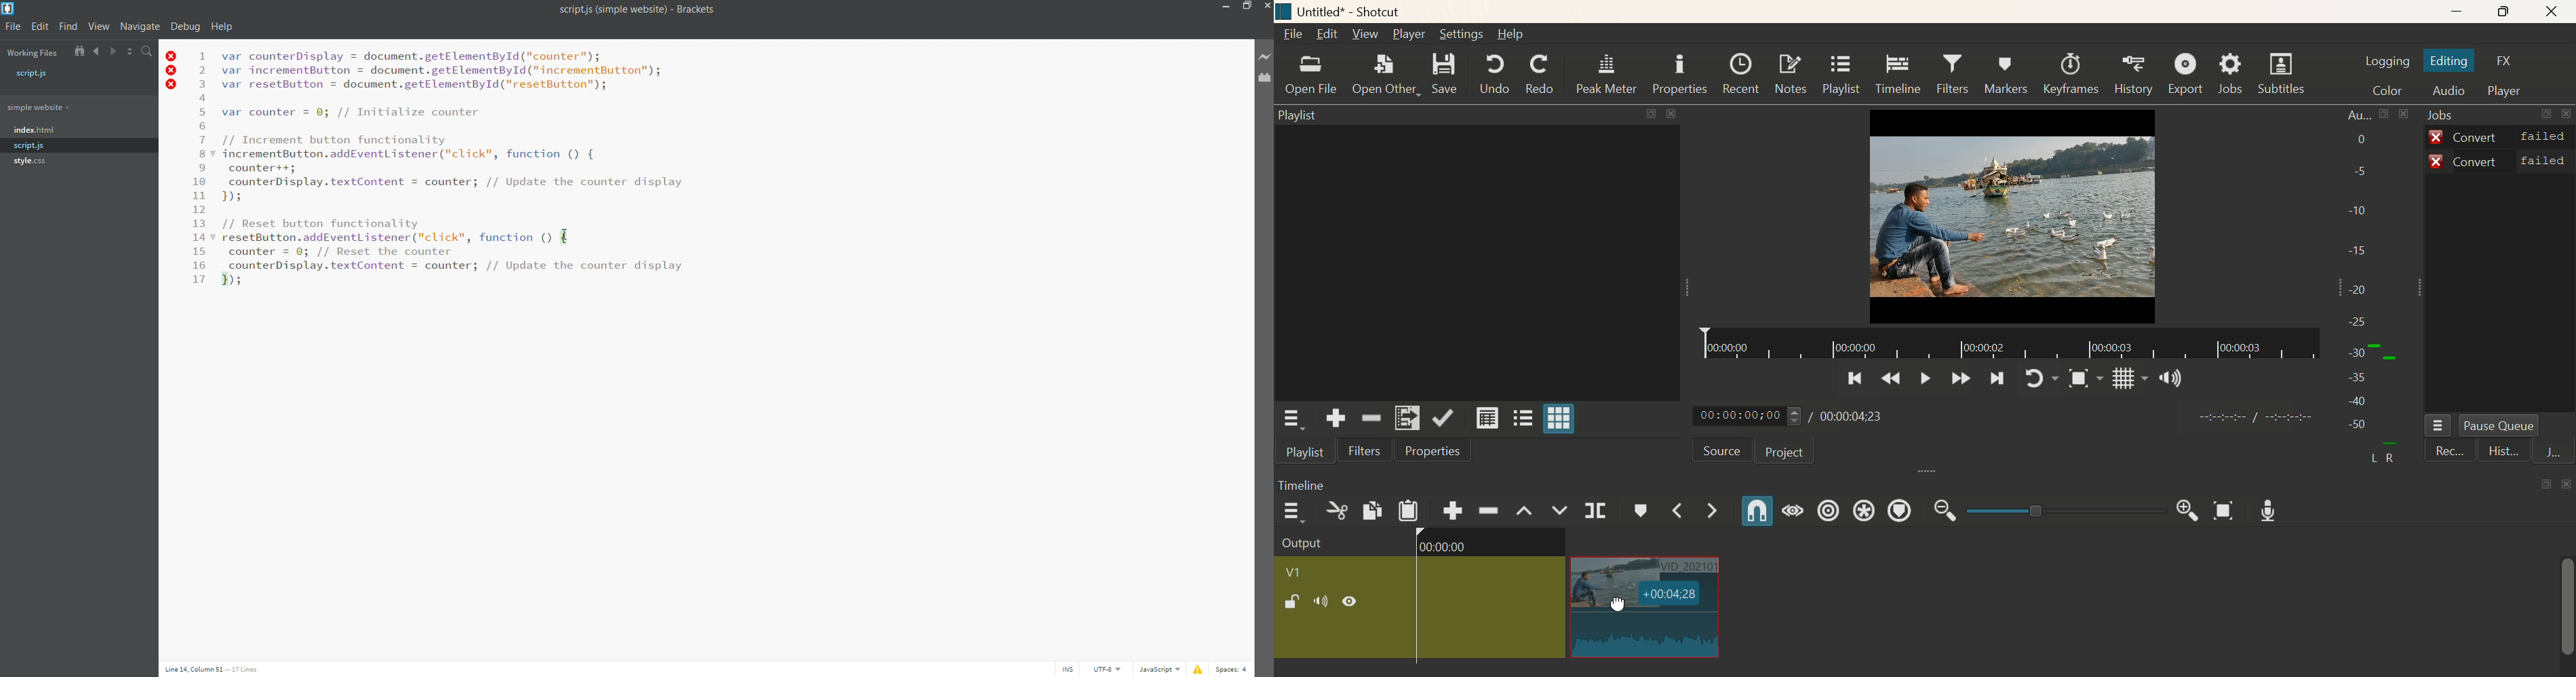 This screenshot has height=700, width=2576. I want to click on Jobs, so click(2236, 73).